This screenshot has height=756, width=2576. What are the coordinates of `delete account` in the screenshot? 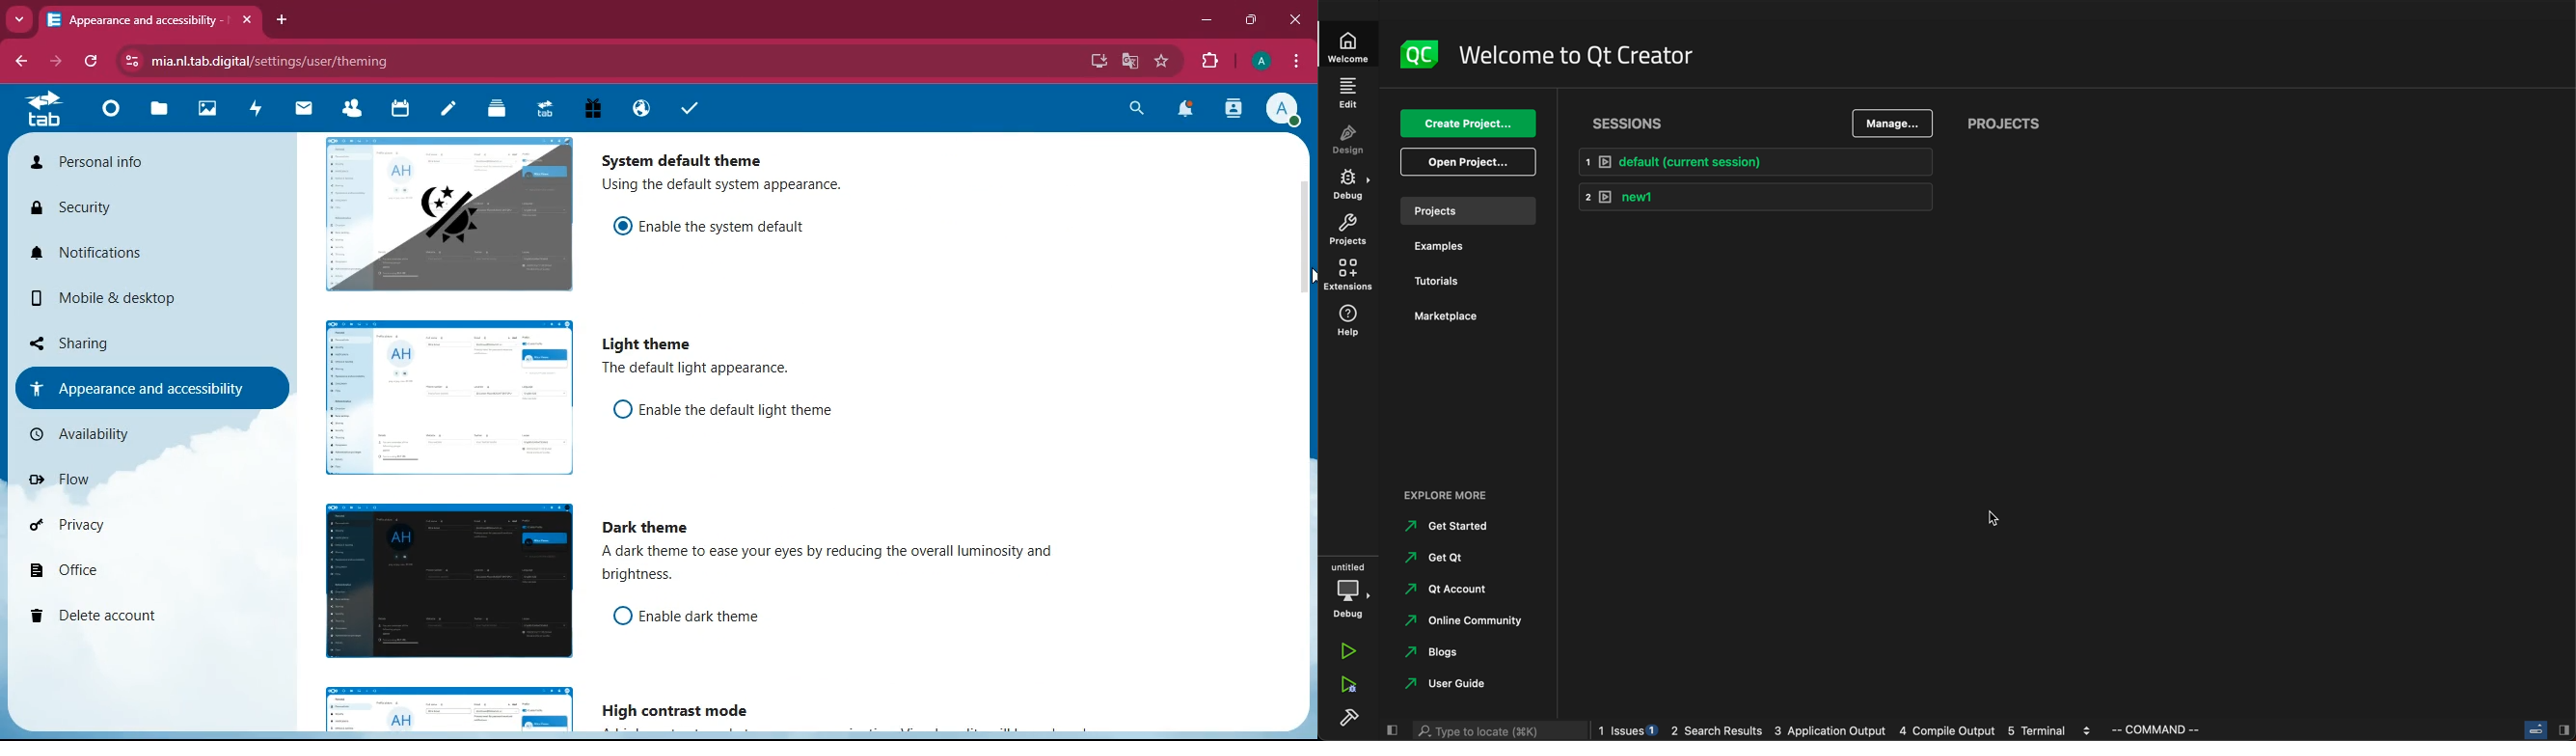 It's located at (122, 618).